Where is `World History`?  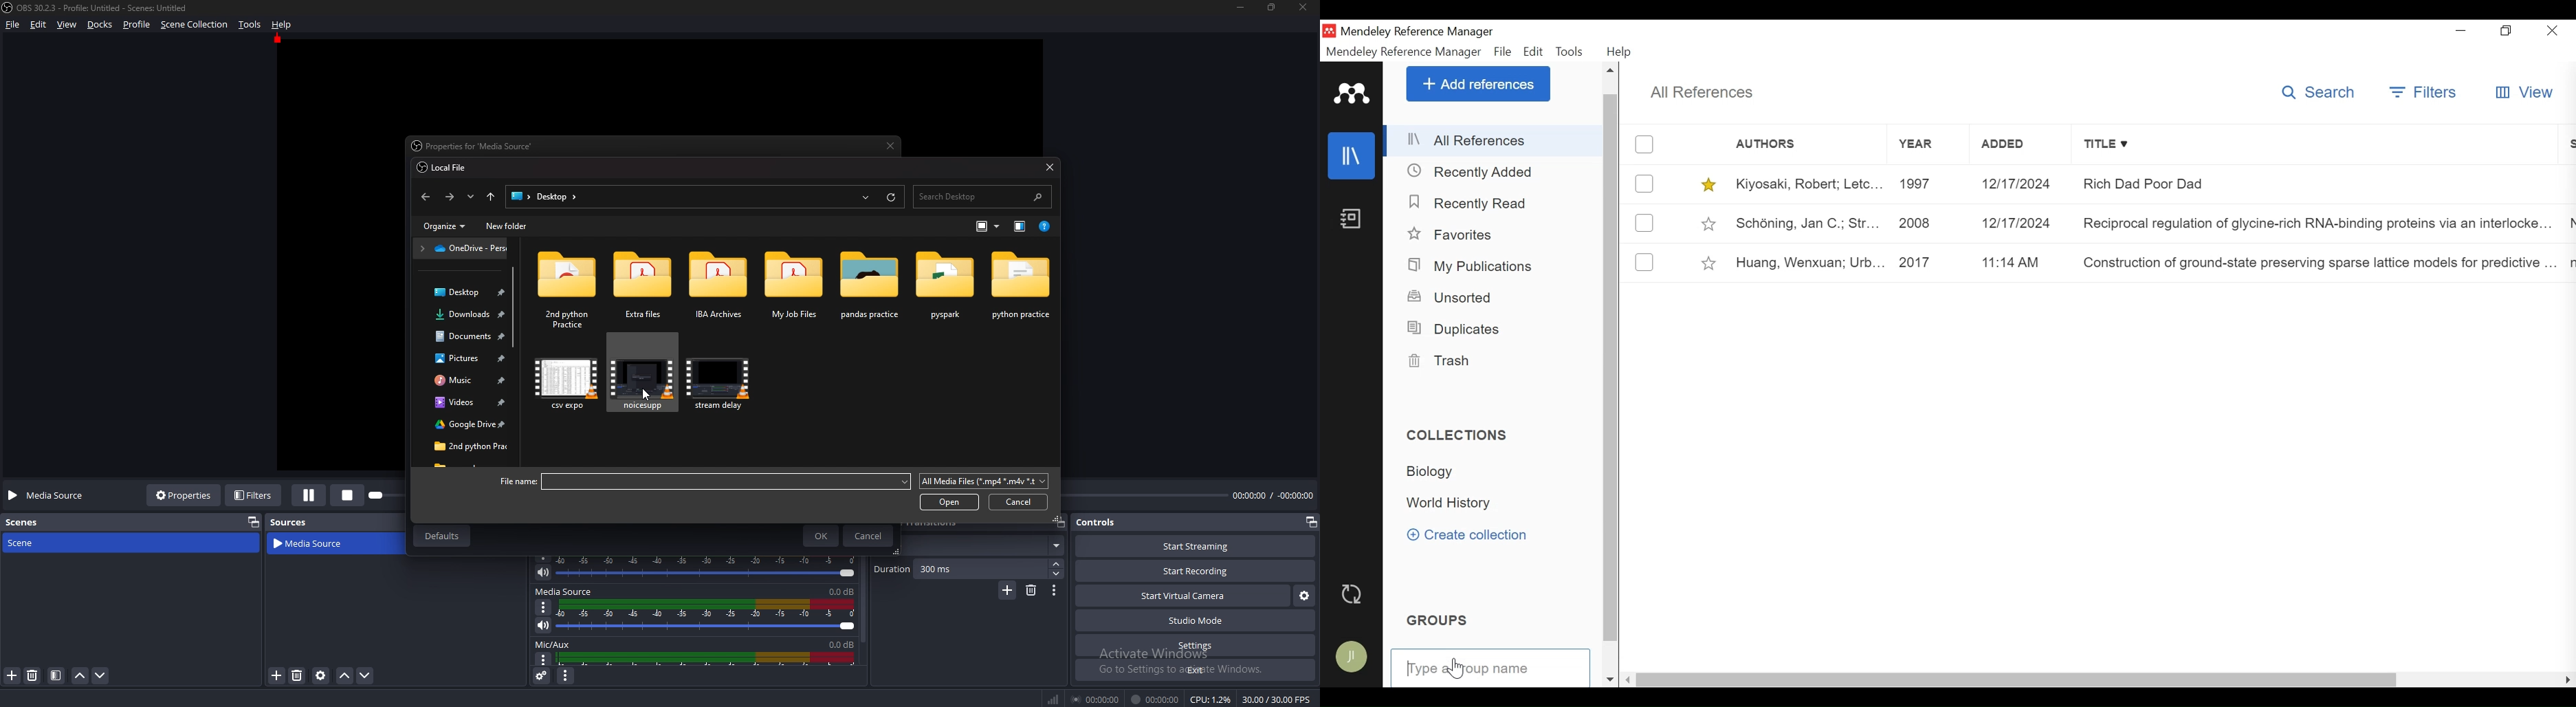 World History is located at coordinates (1457, 504).